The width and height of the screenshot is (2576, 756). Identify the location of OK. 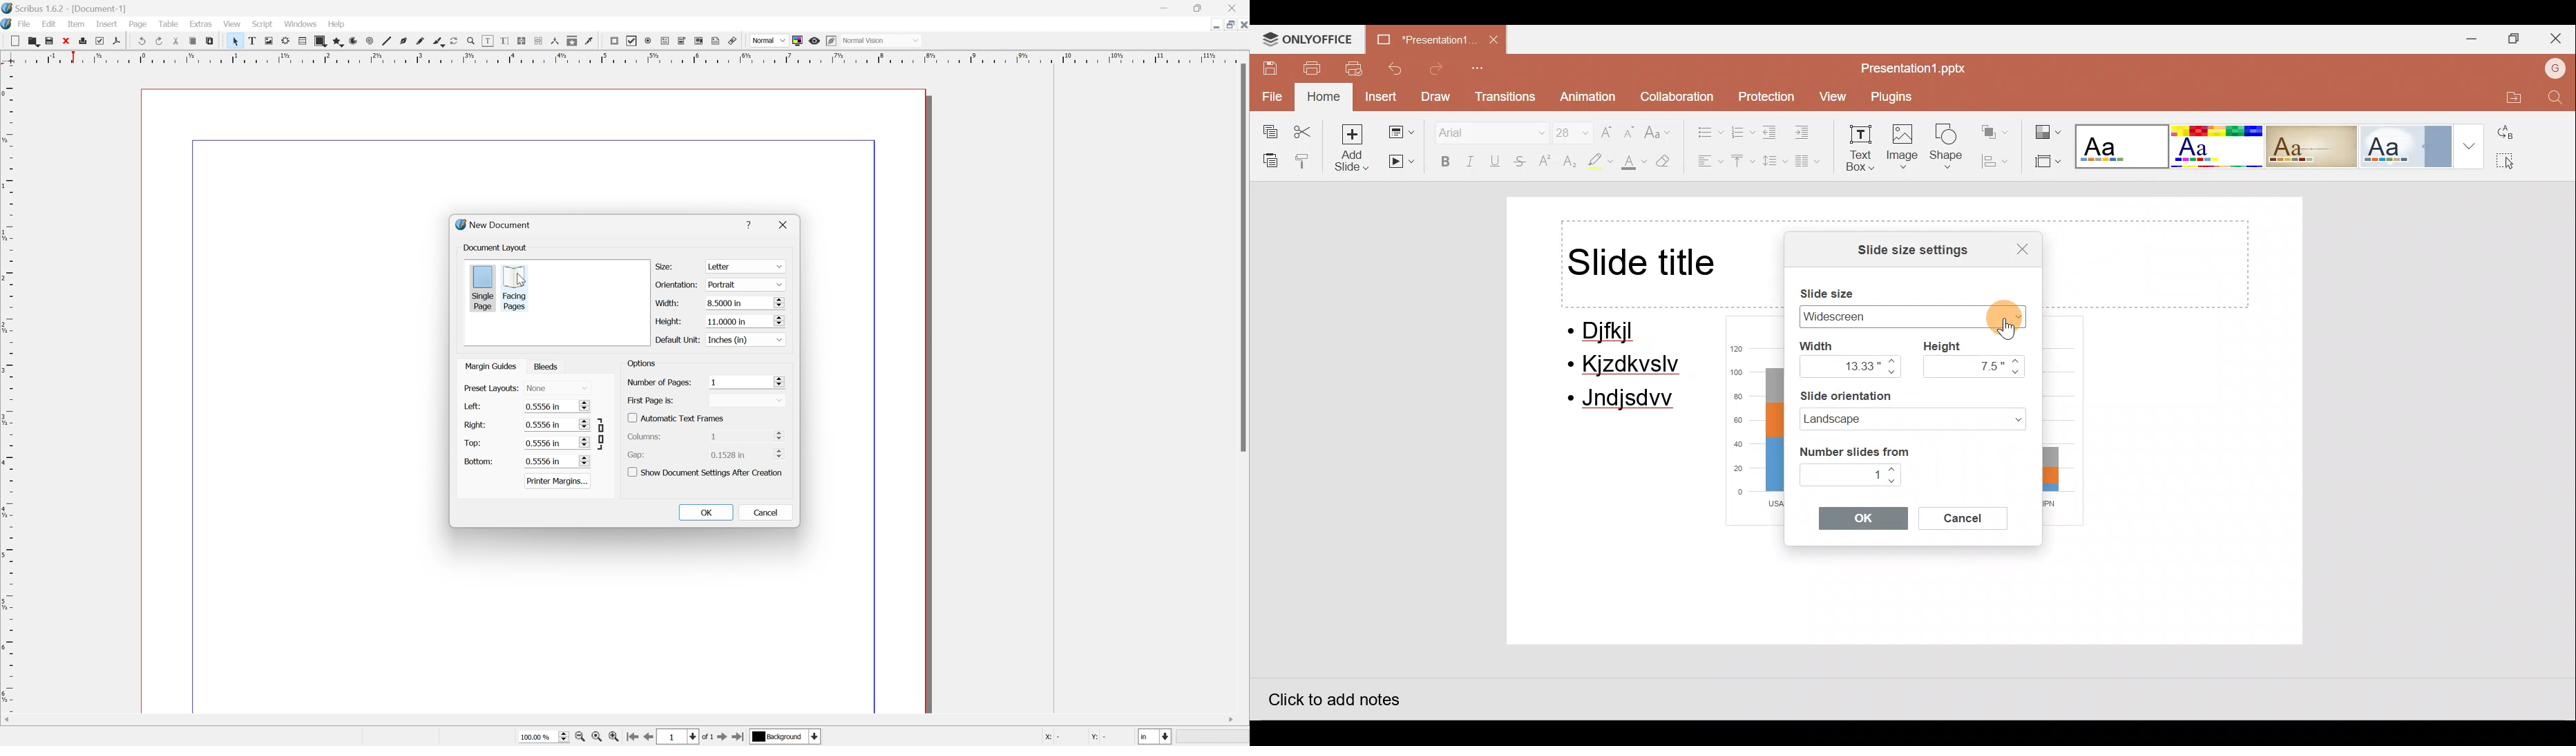
(707, 512).